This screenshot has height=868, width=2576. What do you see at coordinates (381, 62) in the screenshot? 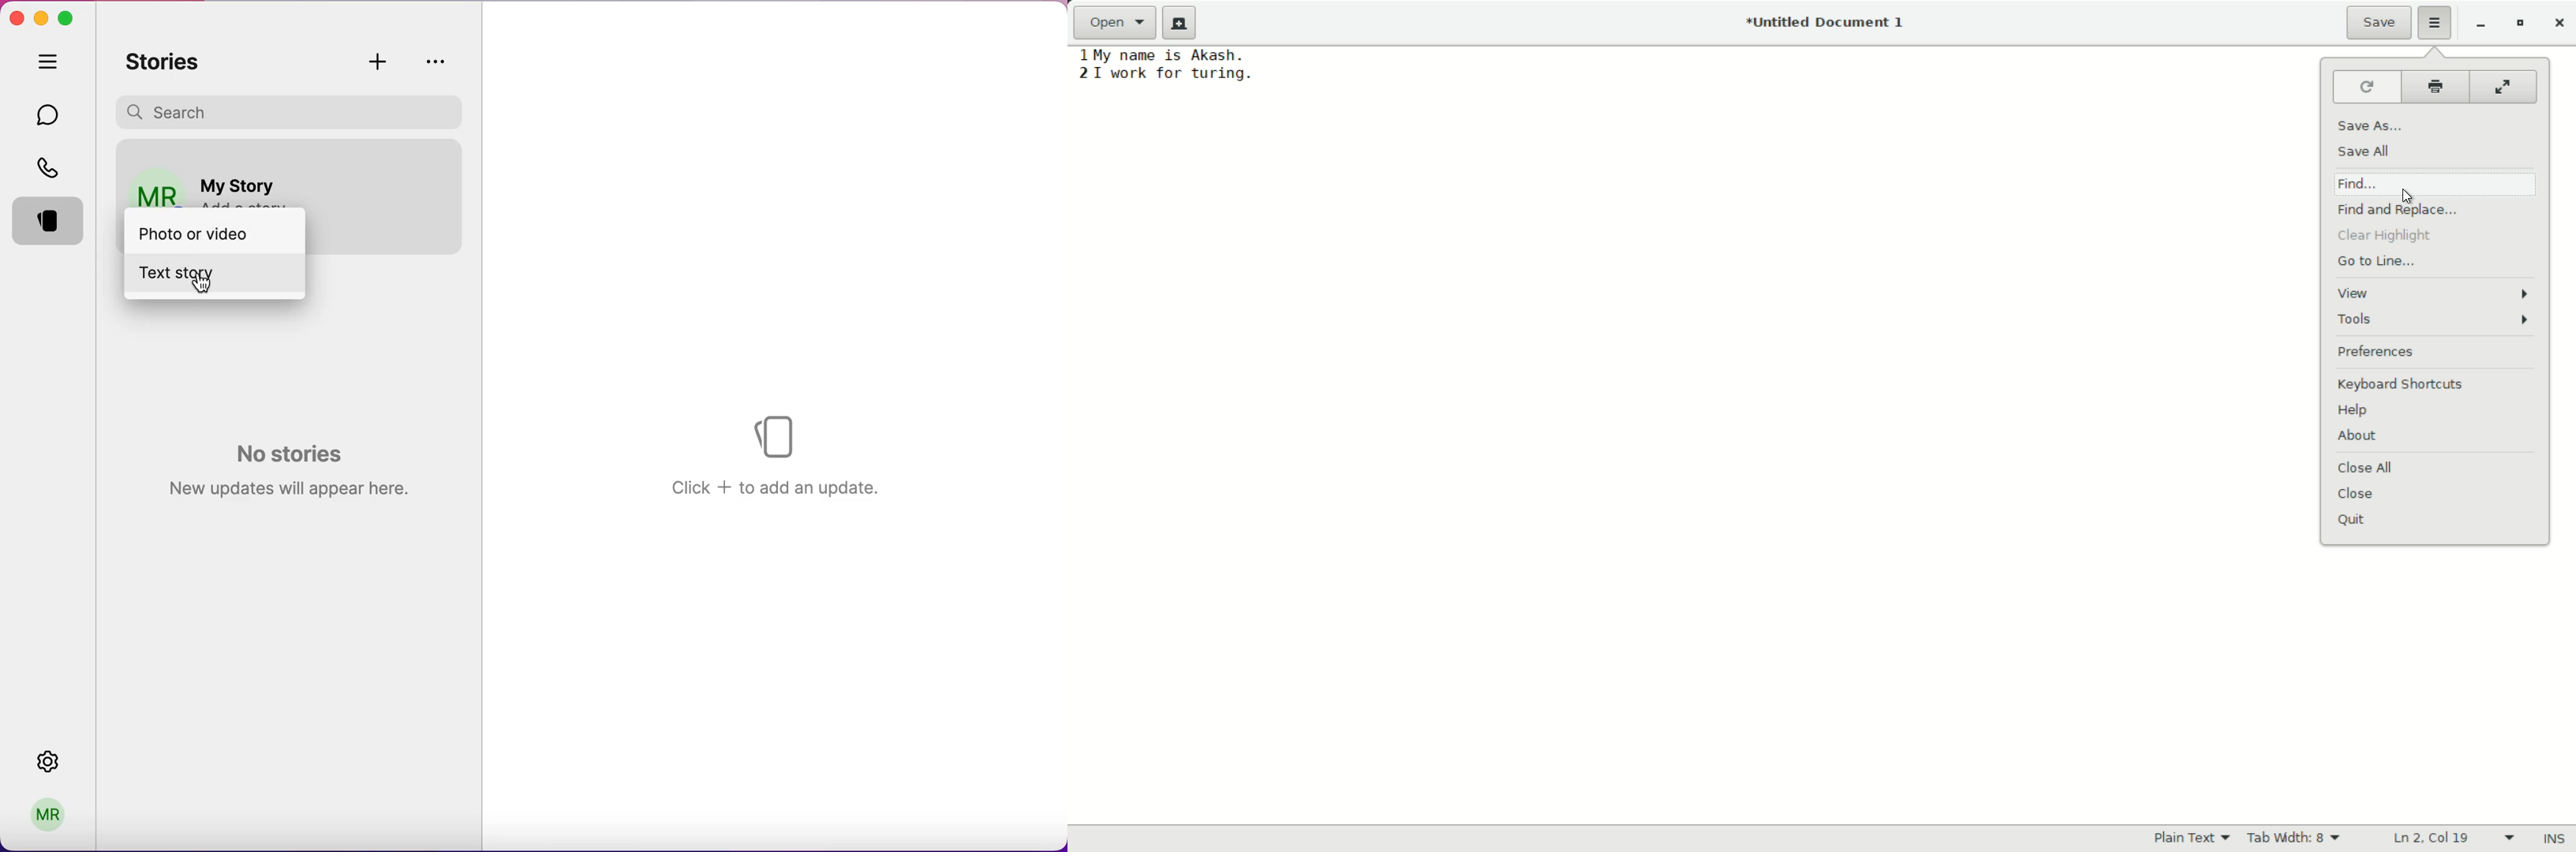
I see `add` at bounding box center [381, 62].